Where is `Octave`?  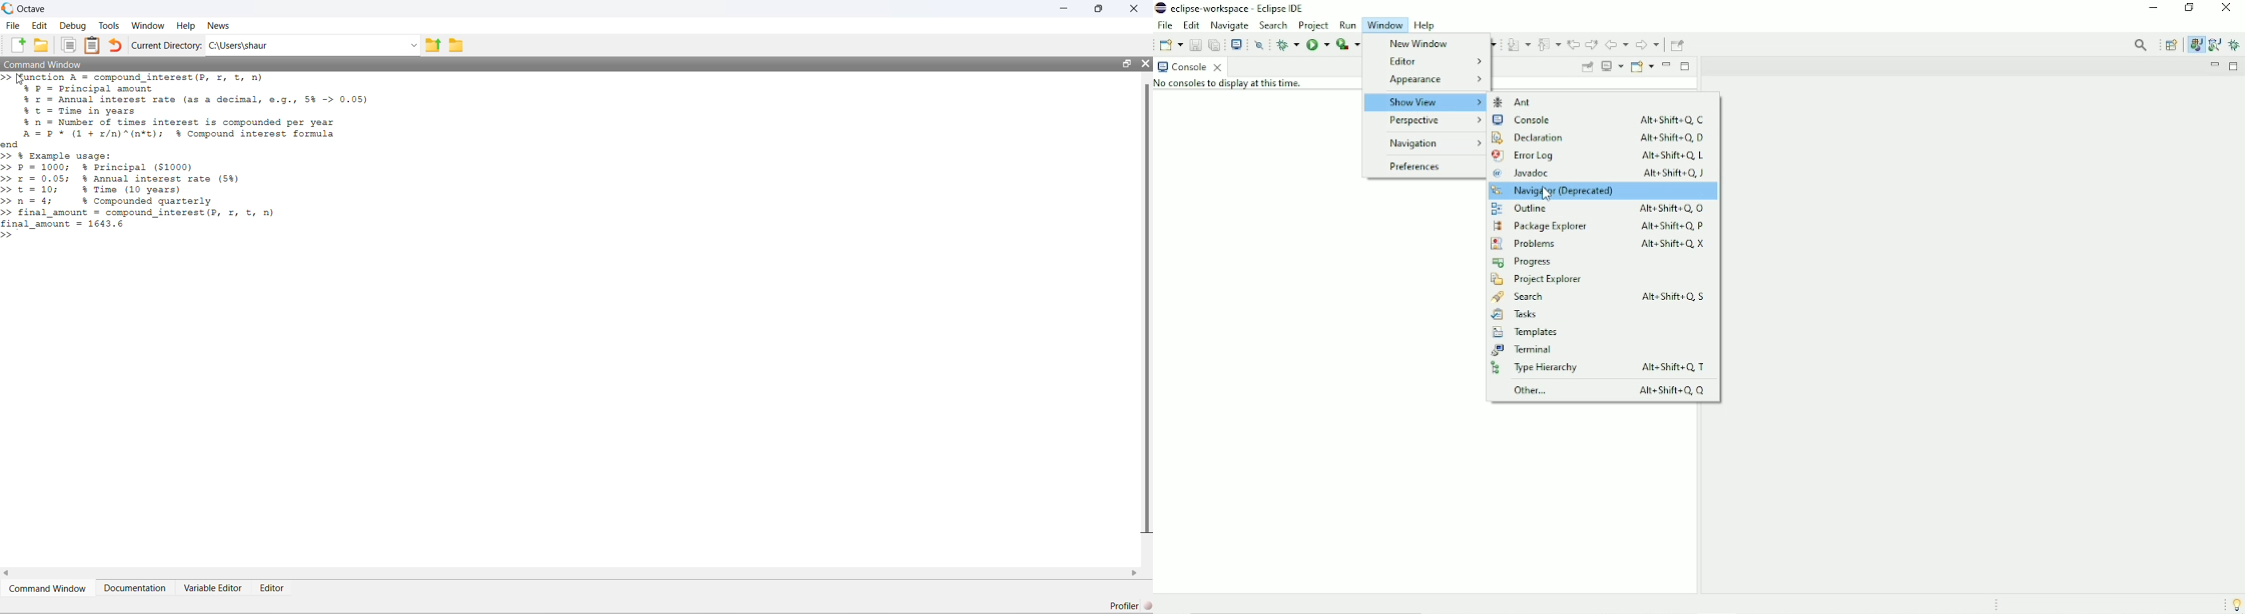 Octave is located at coordinates (31, 9).